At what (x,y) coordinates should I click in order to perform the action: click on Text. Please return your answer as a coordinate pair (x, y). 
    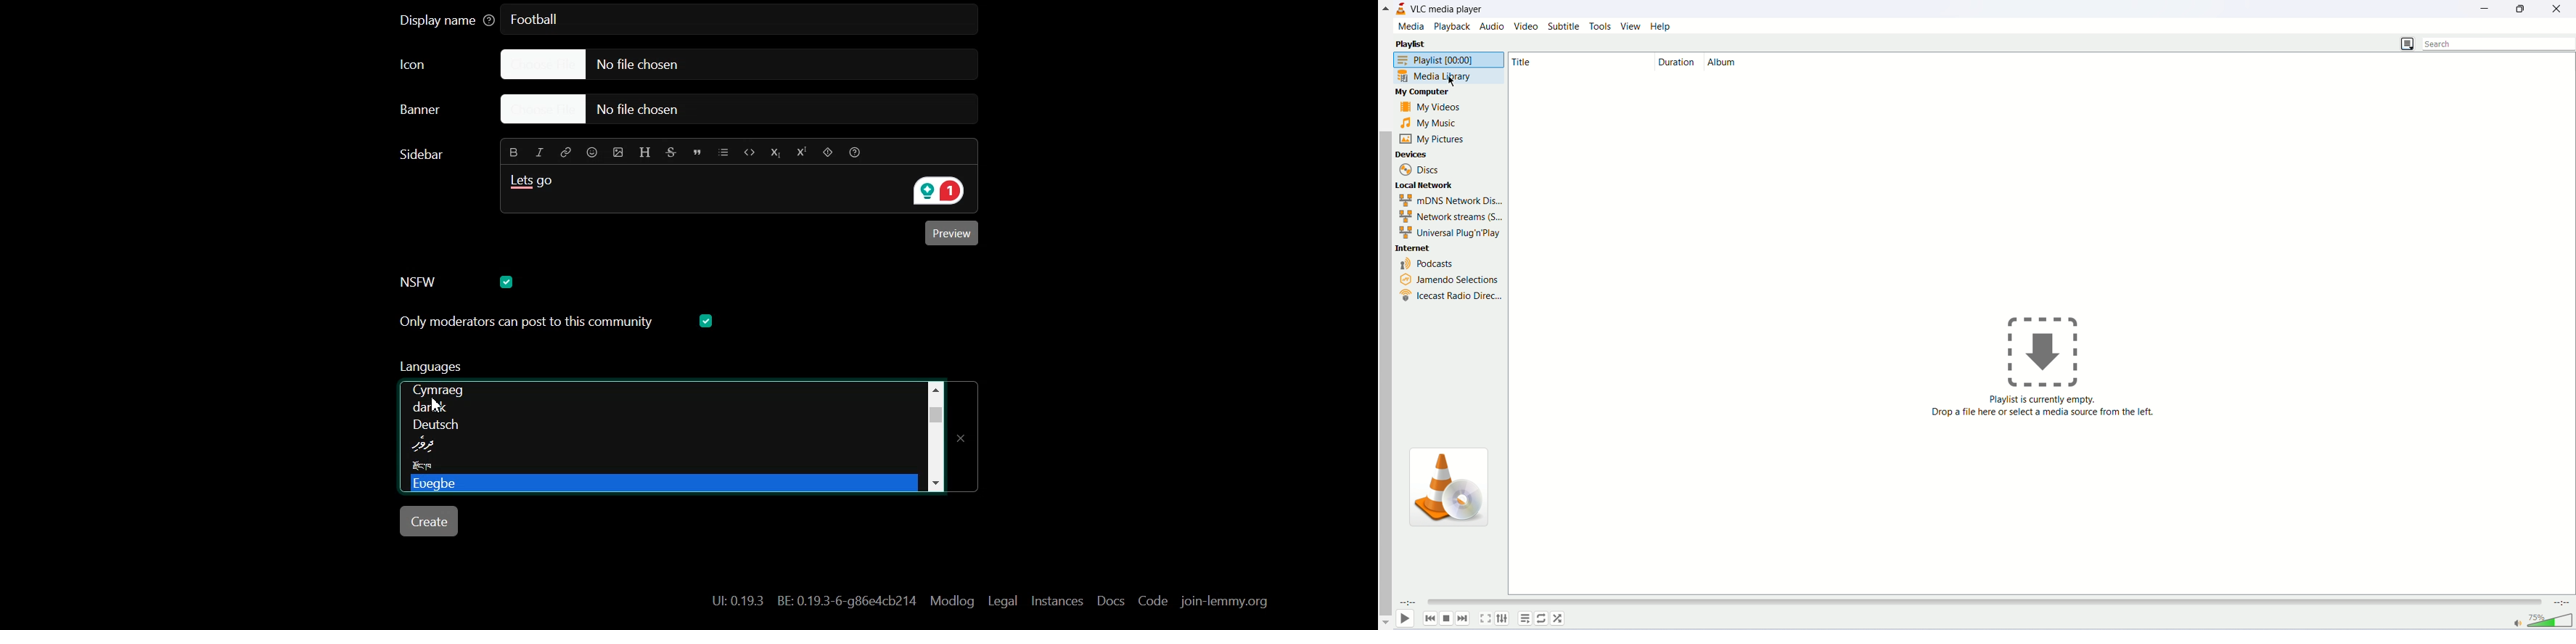
    Looking at the image, I should click on (536, 185).